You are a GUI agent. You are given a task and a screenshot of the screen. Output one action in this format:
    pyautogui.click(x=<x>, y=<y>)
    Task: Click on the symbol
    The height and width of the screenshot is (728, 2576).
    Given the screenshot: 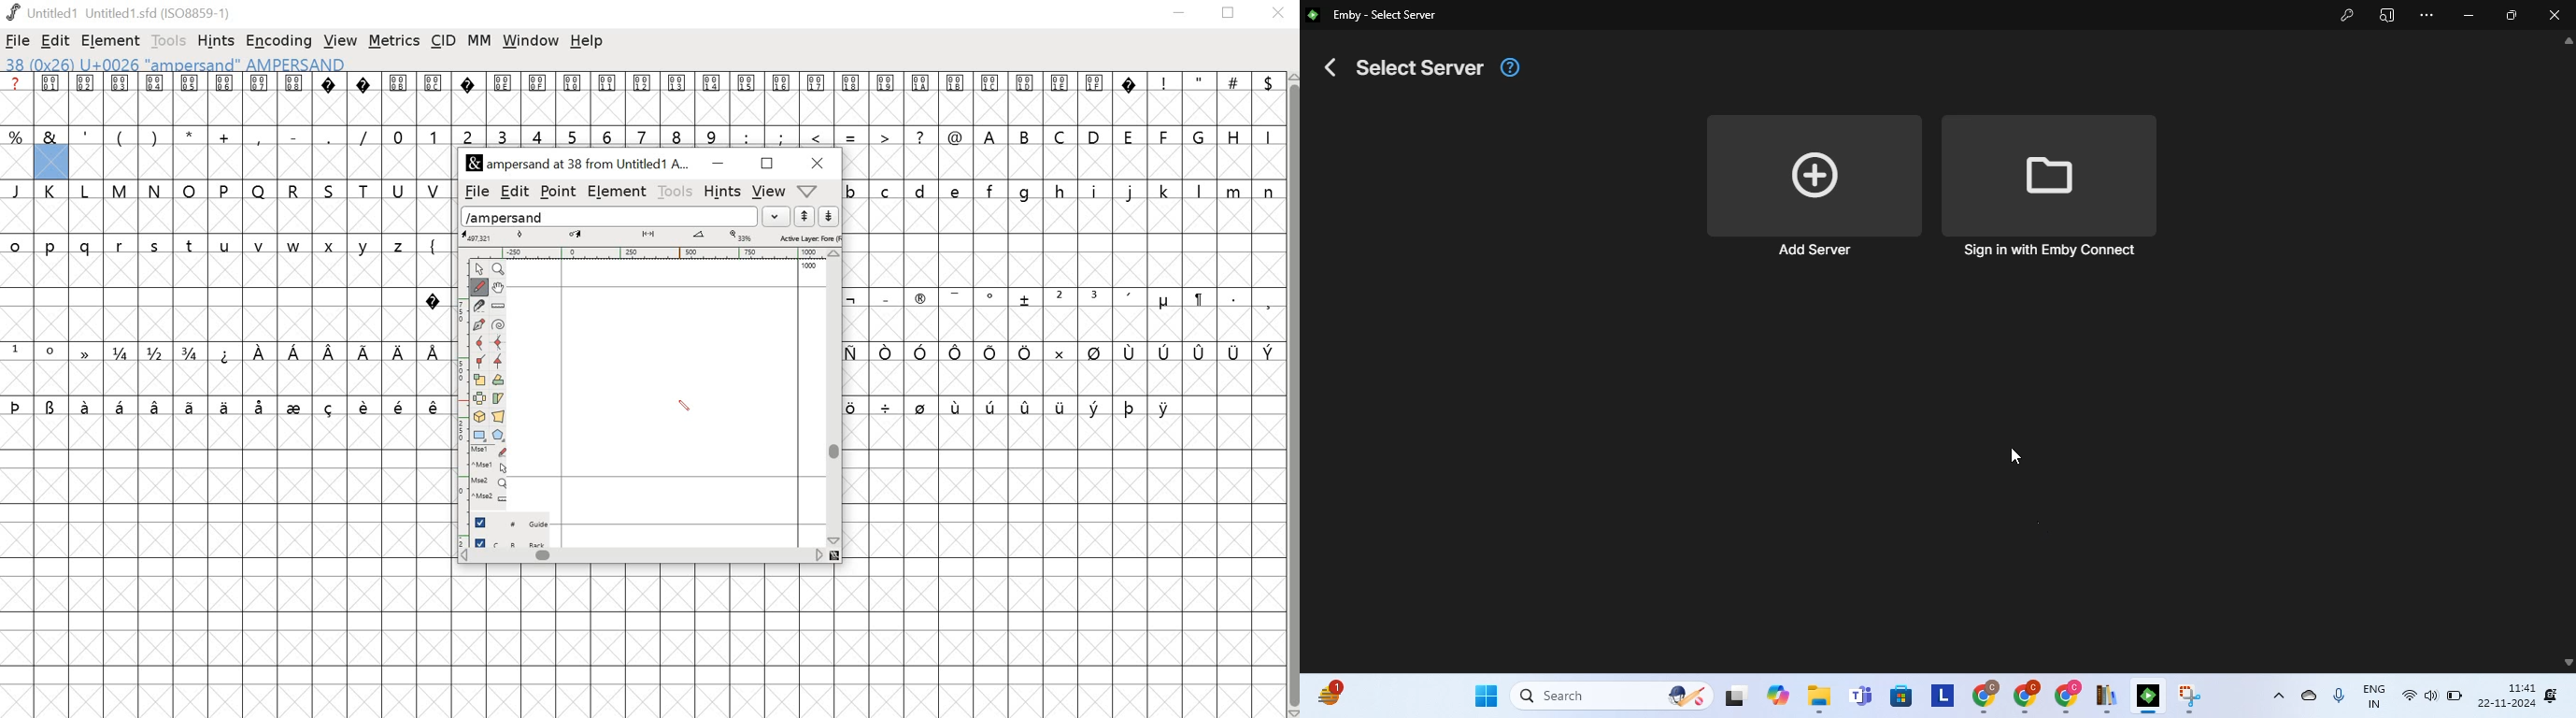 What is the action you would take?
    pyautogui.click(x=1095, y=406)
    